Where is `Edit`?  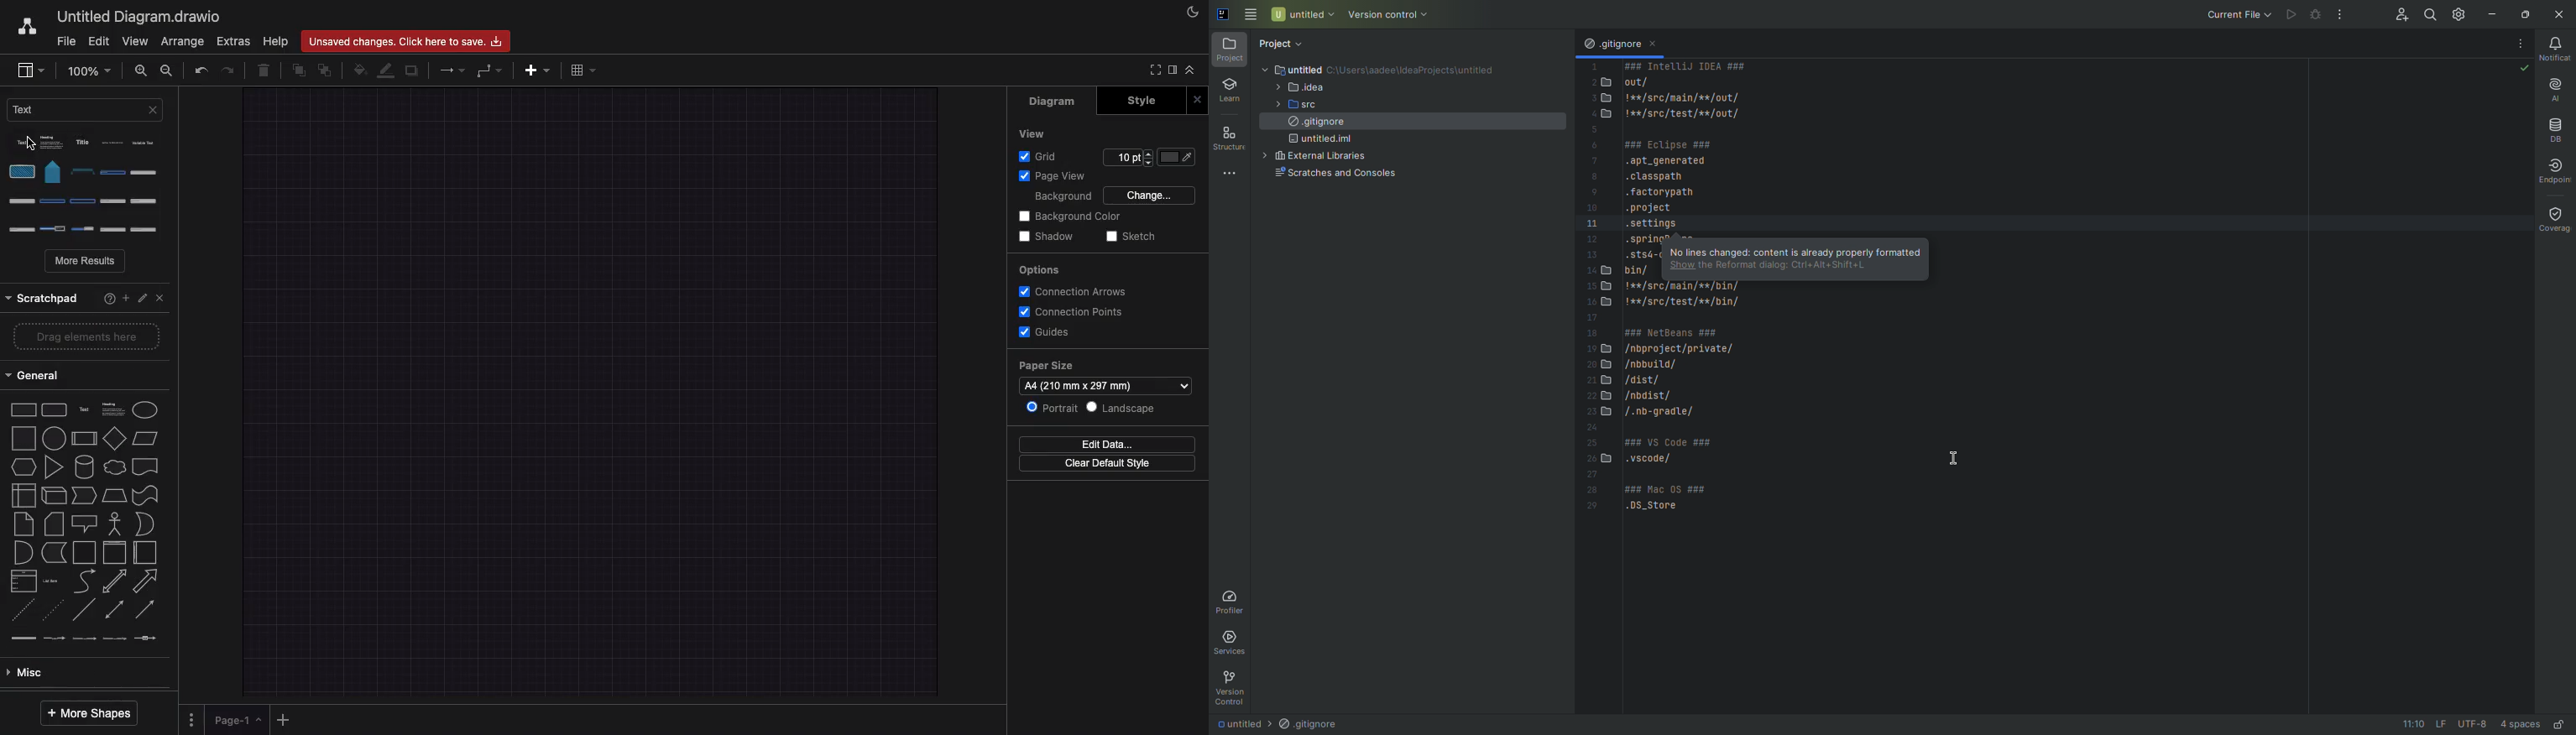
Edit is located at coordinates (100, 40).